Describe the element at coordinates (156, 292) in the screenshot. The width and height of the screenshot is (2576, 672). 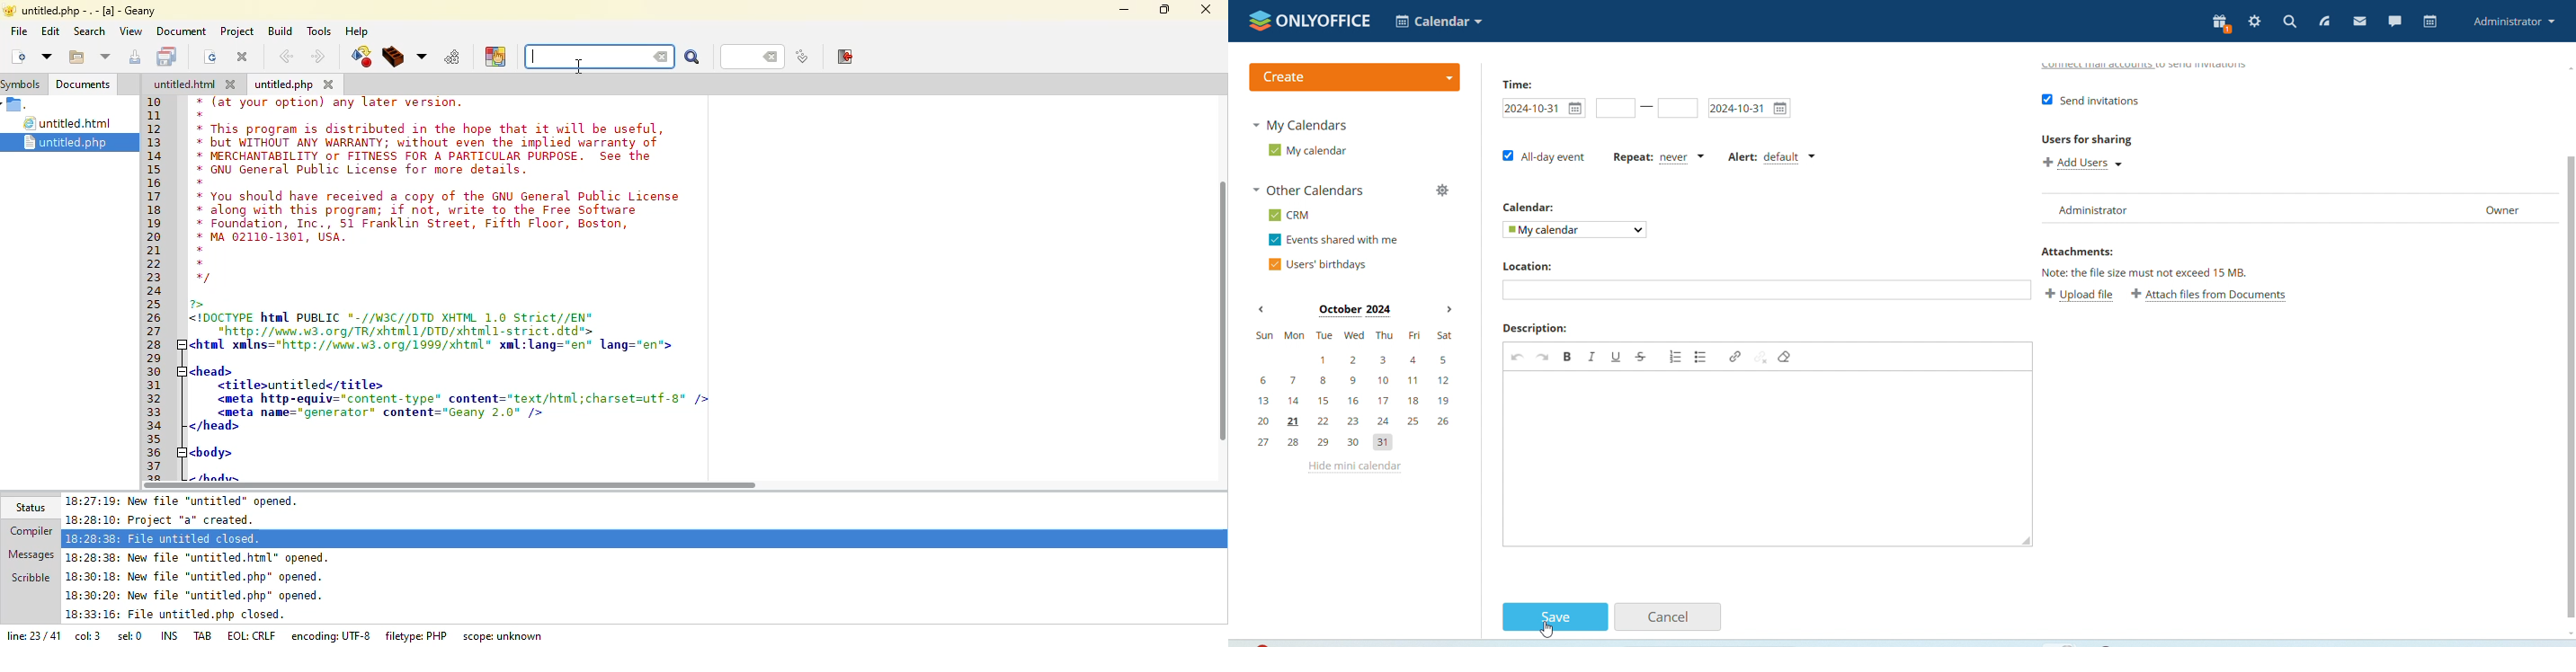
I see `24` at that location.